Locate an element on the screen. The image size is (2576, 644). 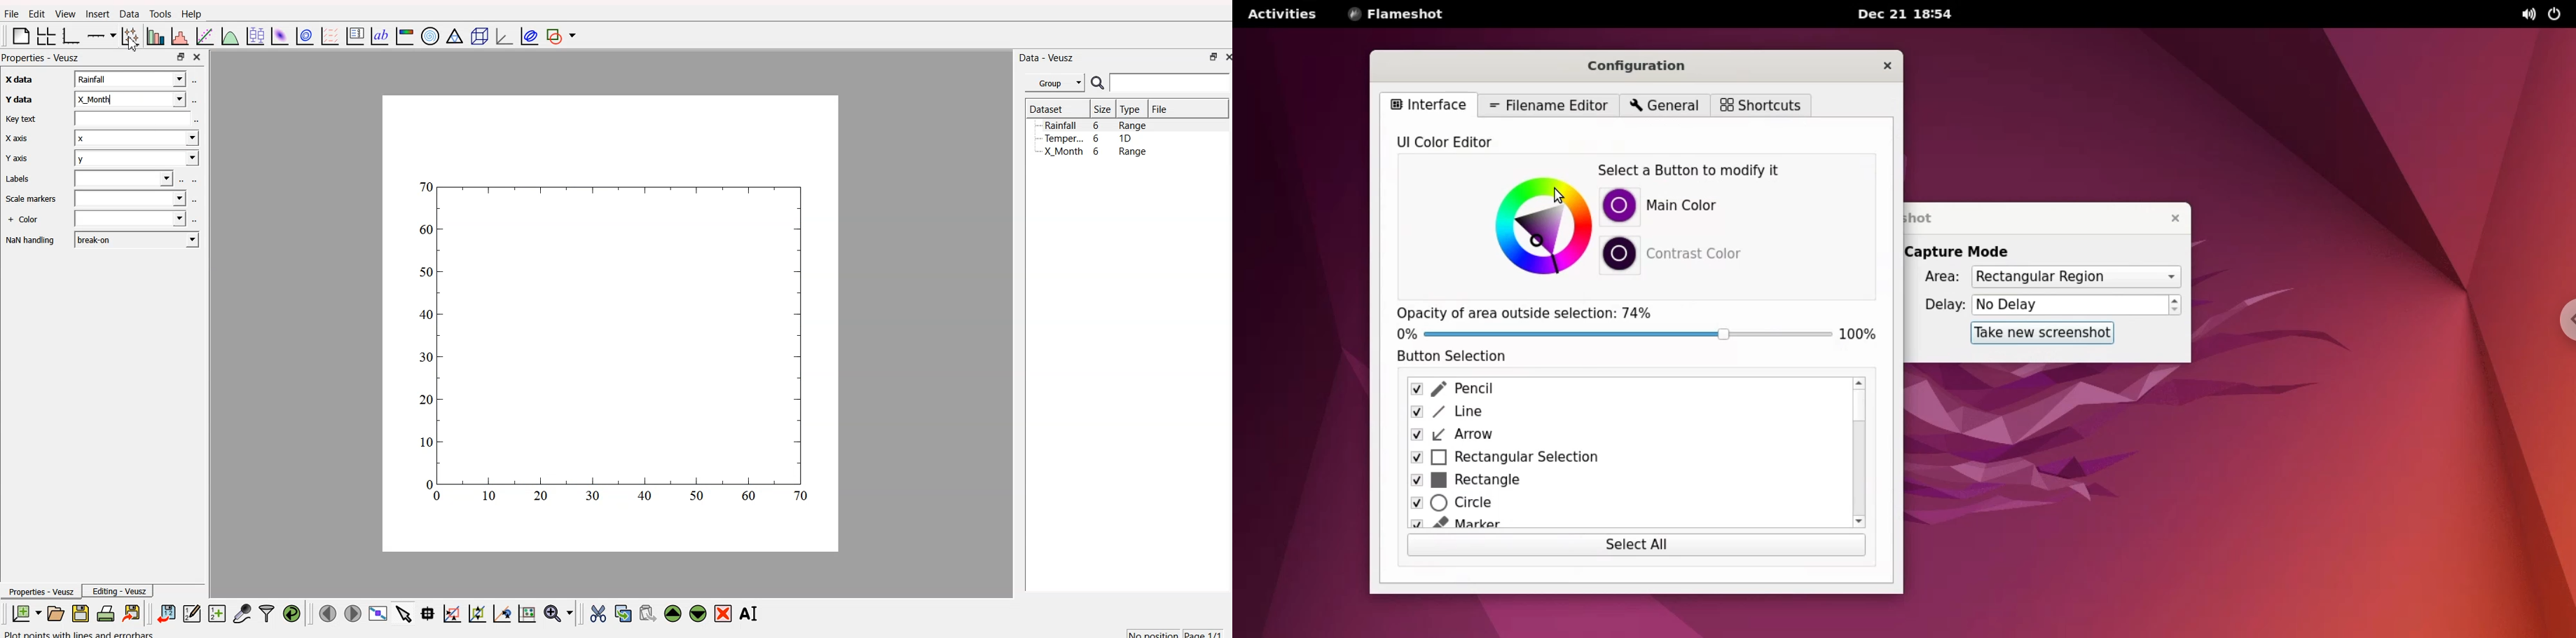
paste the widget from the clipboard is located at coordinates (647, 613).